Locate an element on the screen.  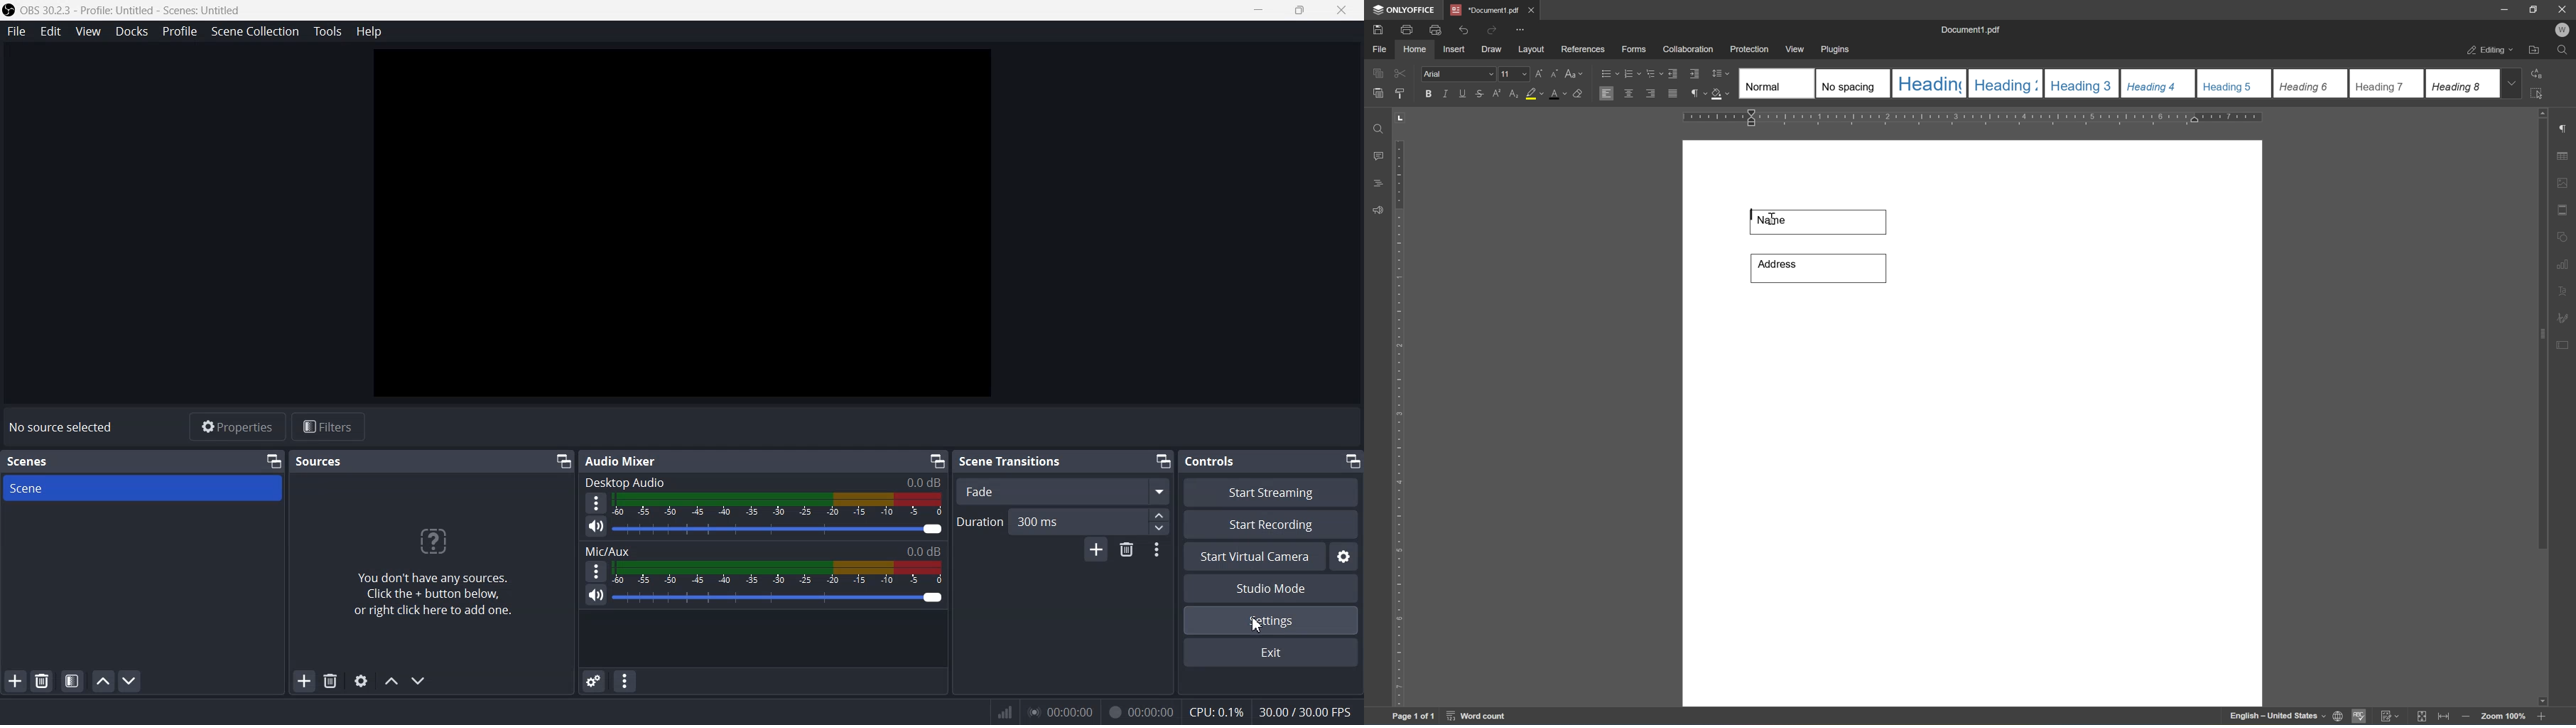
30.00 / 30.00 FPS is located at coordinates (1309, 711).